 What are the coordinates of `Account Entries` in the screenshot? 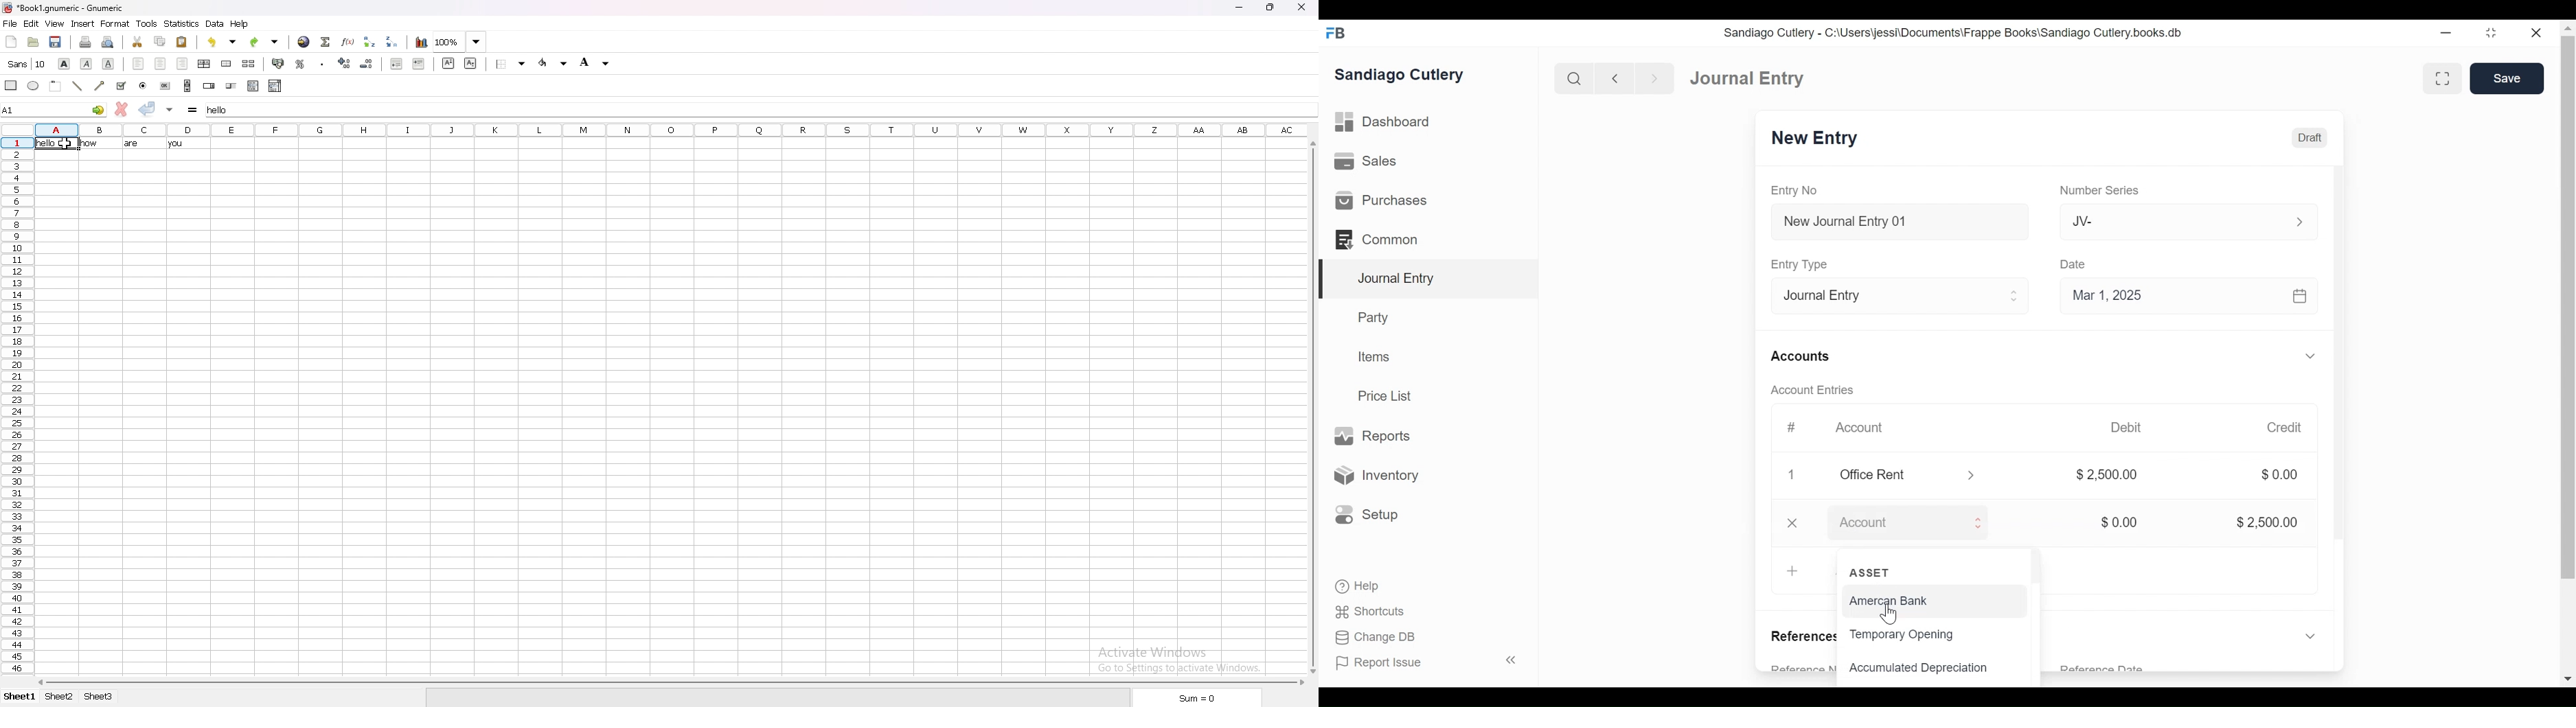 It's located at (1816, 390).